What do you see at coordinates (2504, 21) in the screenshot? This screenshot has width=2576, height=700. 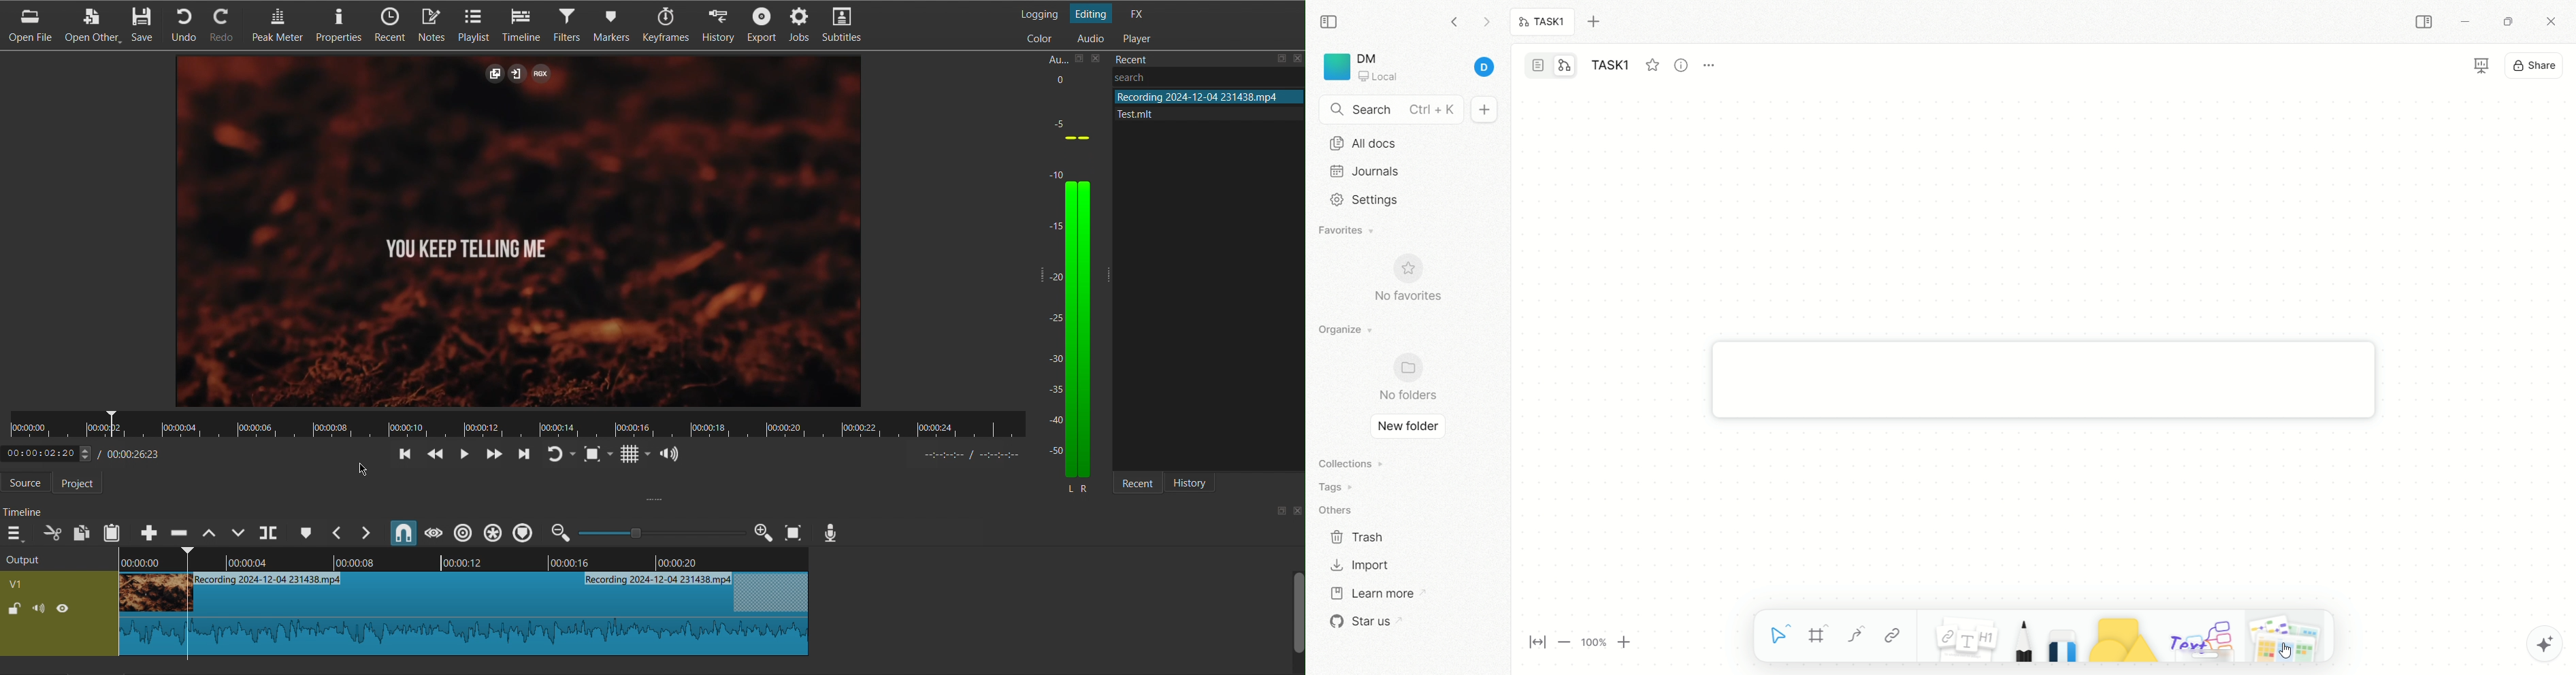 I see `maximize` at bounding box center [2504, 21].